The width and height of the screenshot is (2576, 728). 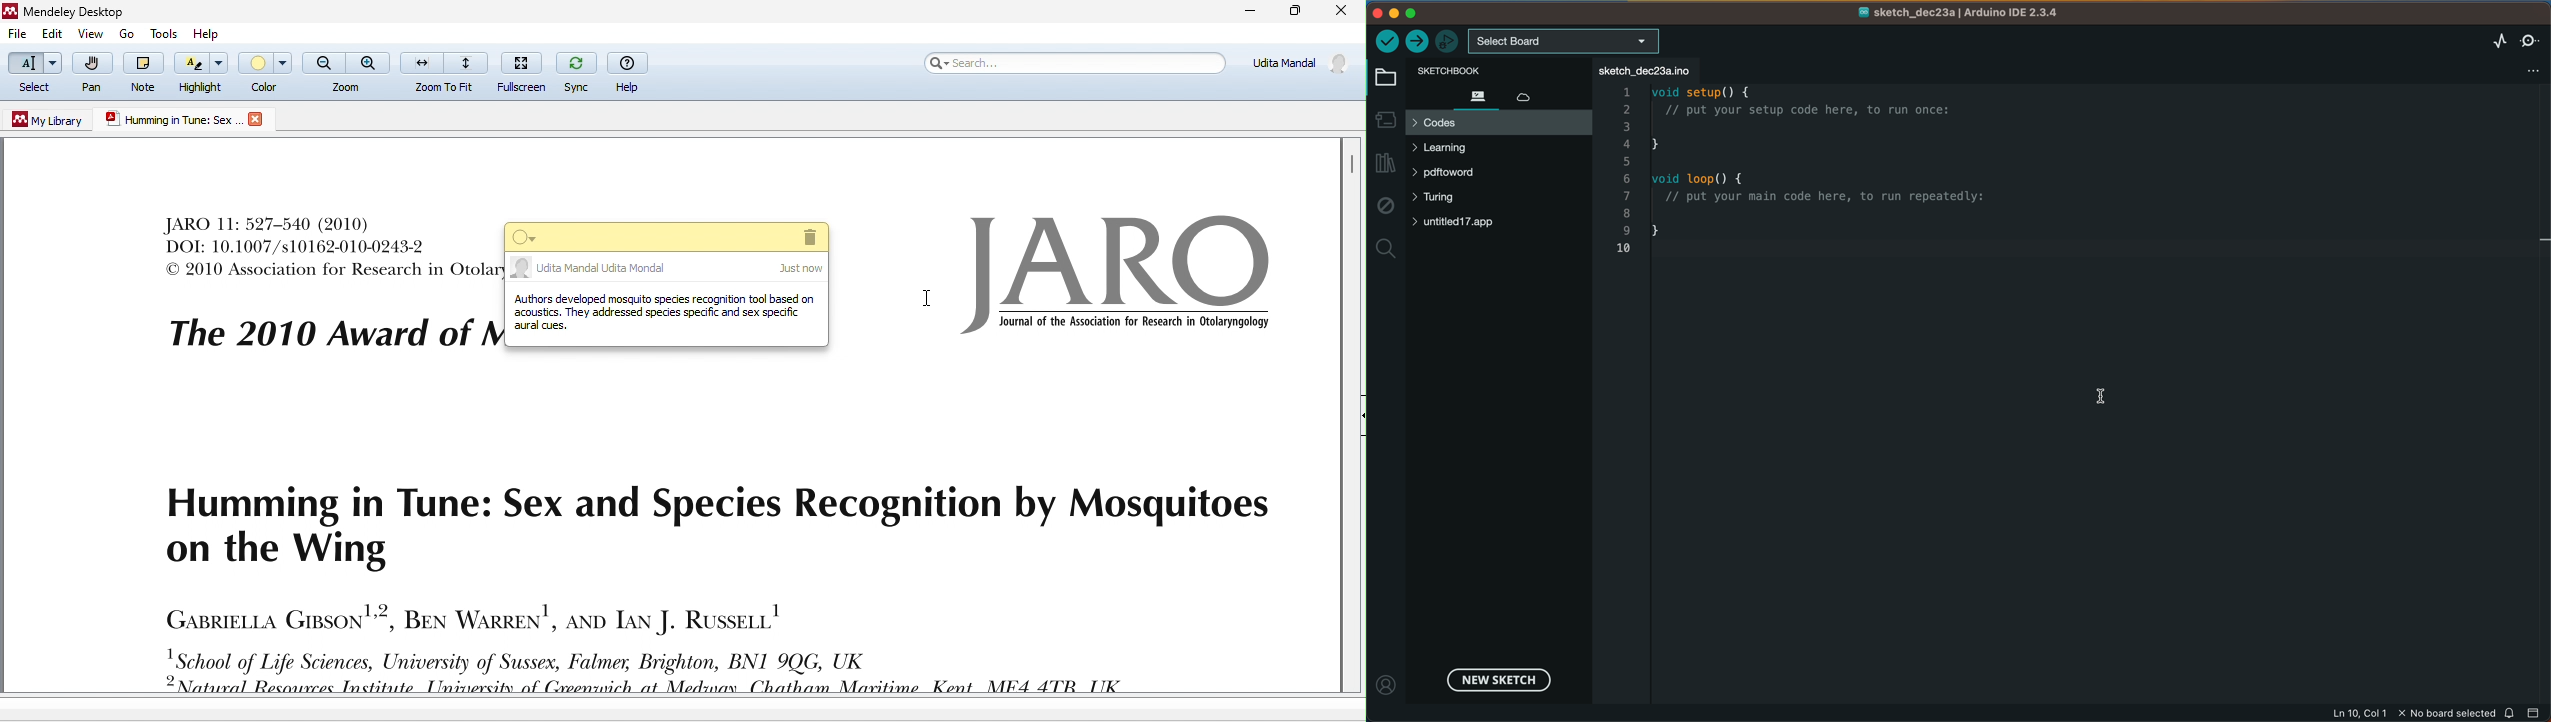 I want to click on go, so click(x=124, y=34).